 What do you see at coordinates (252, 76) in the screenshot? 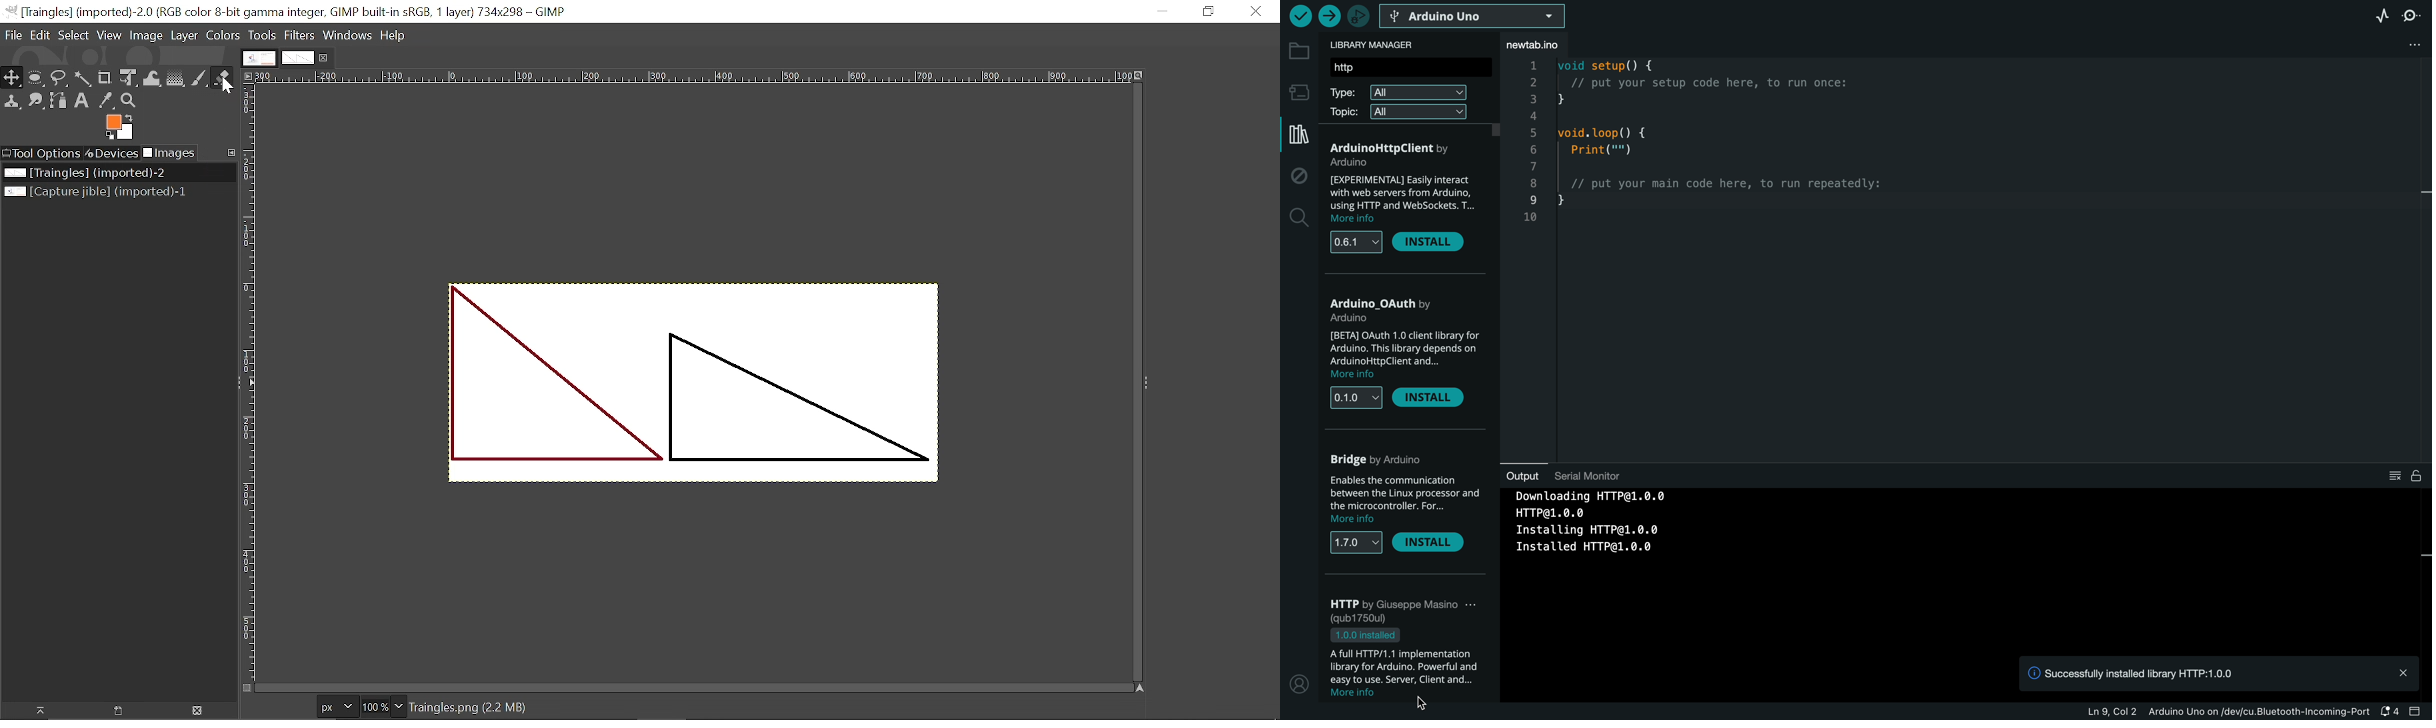
I see `Access this image menu` at bounding box center [252, 76].